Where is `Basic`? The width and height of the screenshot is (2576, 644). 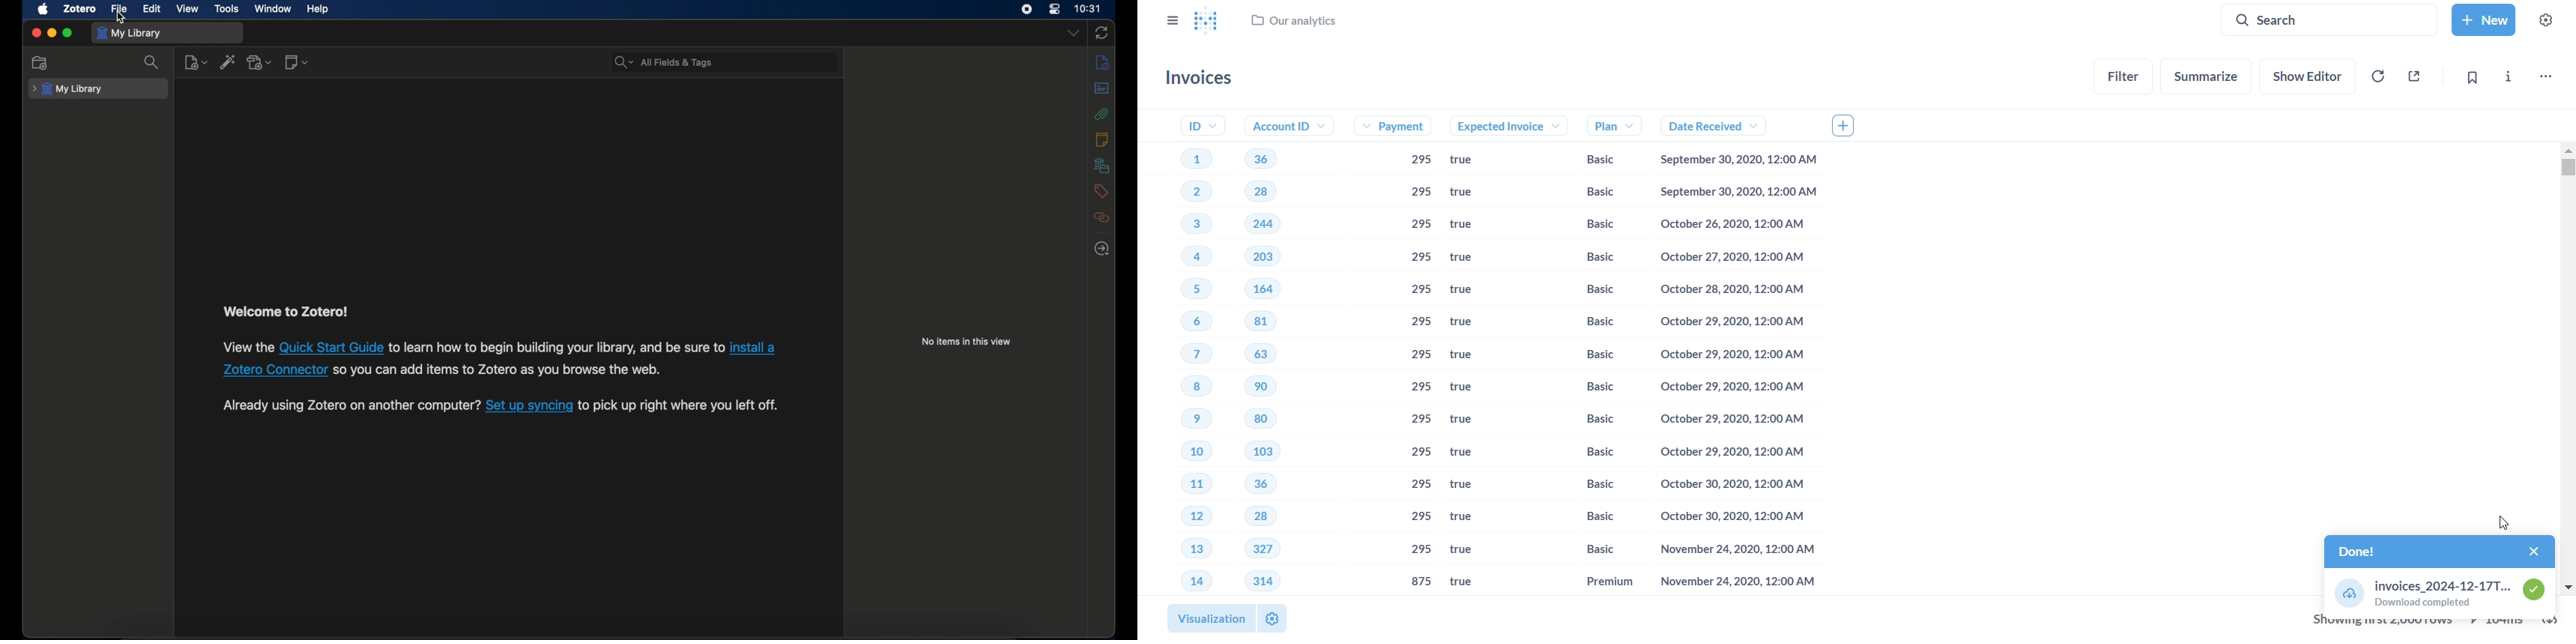 Basic is located at coordinates (1593, 486).